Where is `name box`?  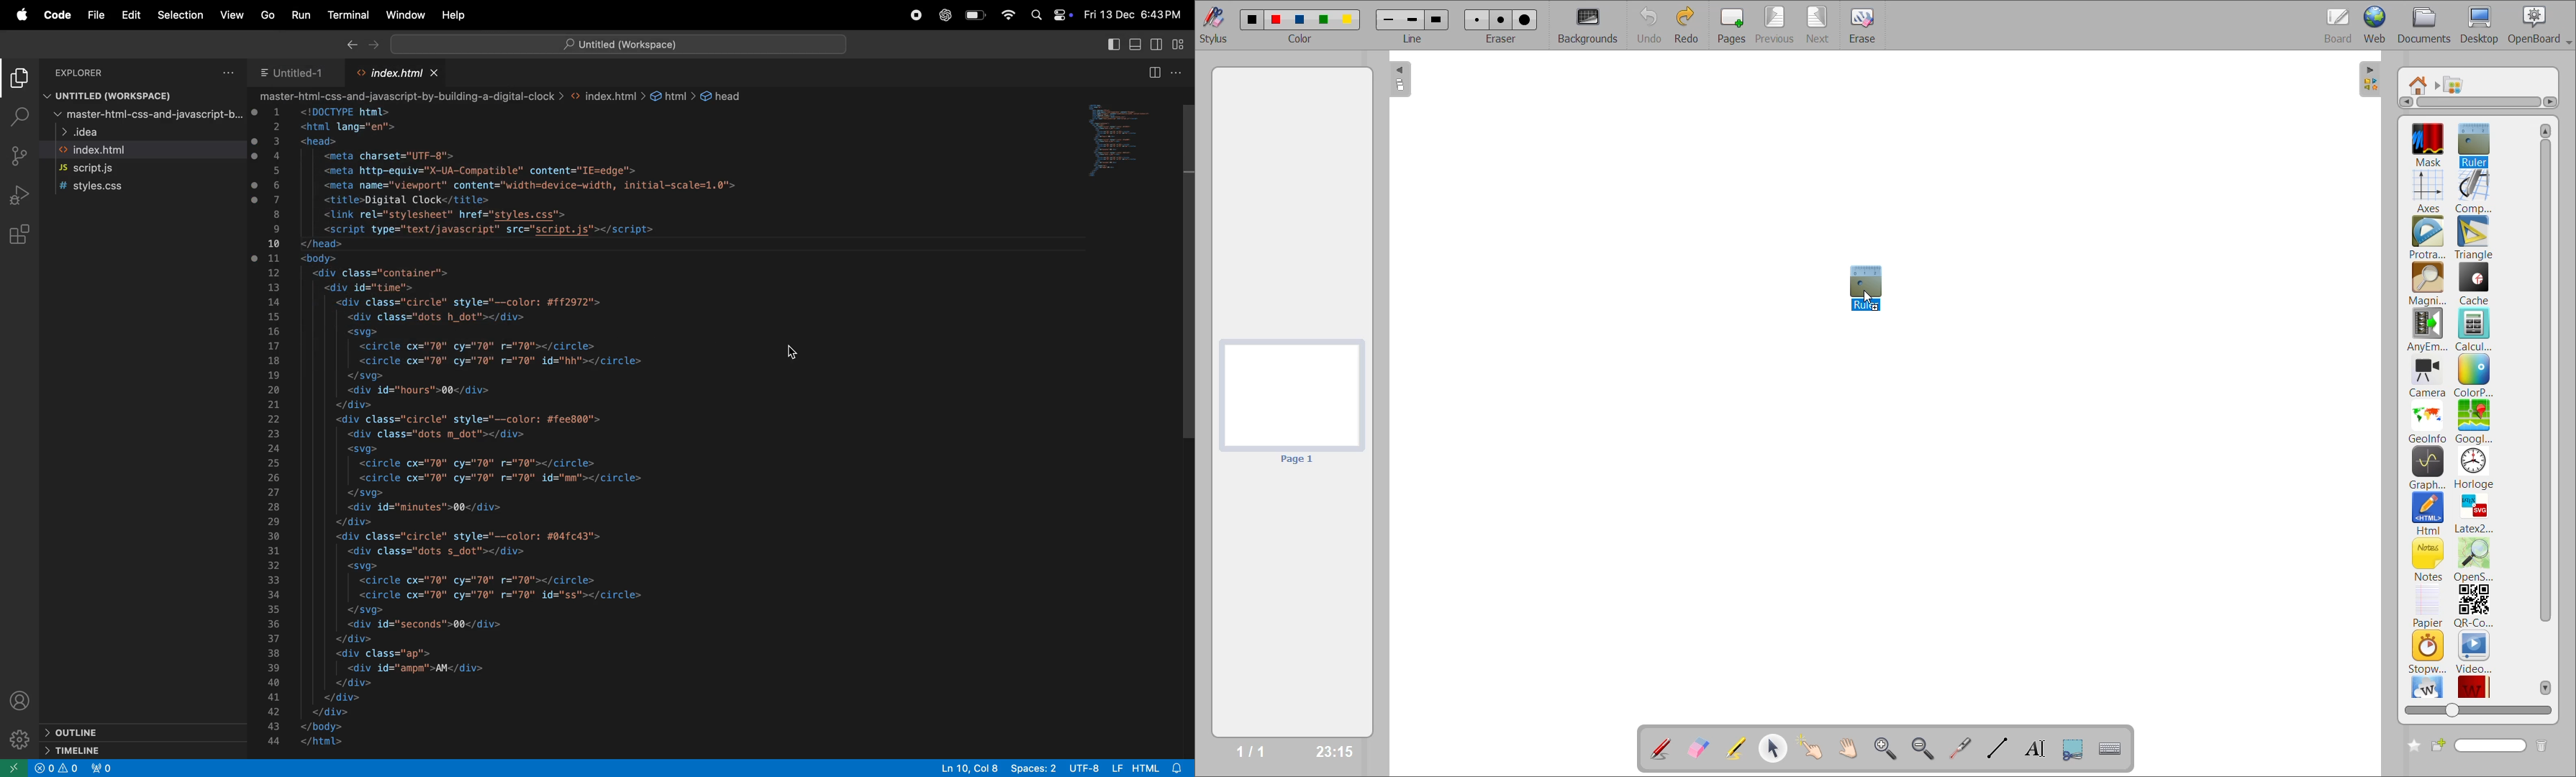 name box is located at coordinates (2479, 745).